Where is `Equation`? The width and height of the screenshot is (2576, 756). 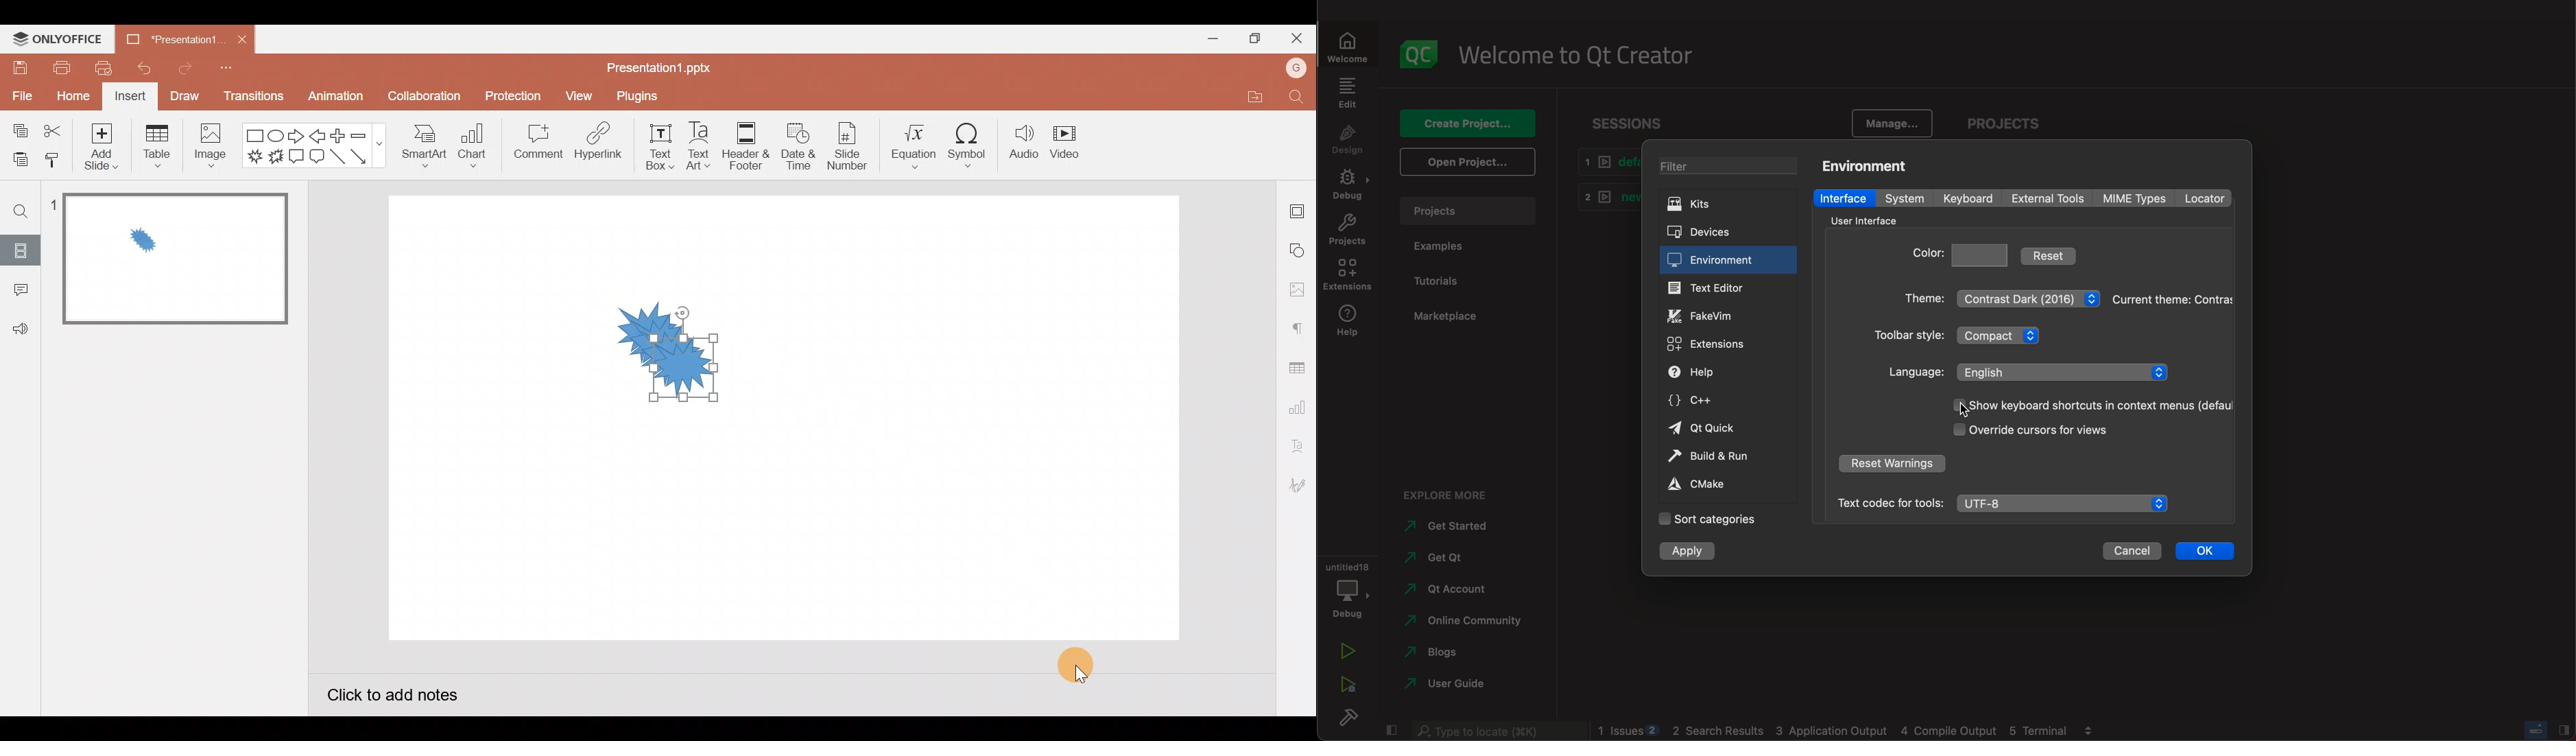
Equation is located at coordinates (910, 148).